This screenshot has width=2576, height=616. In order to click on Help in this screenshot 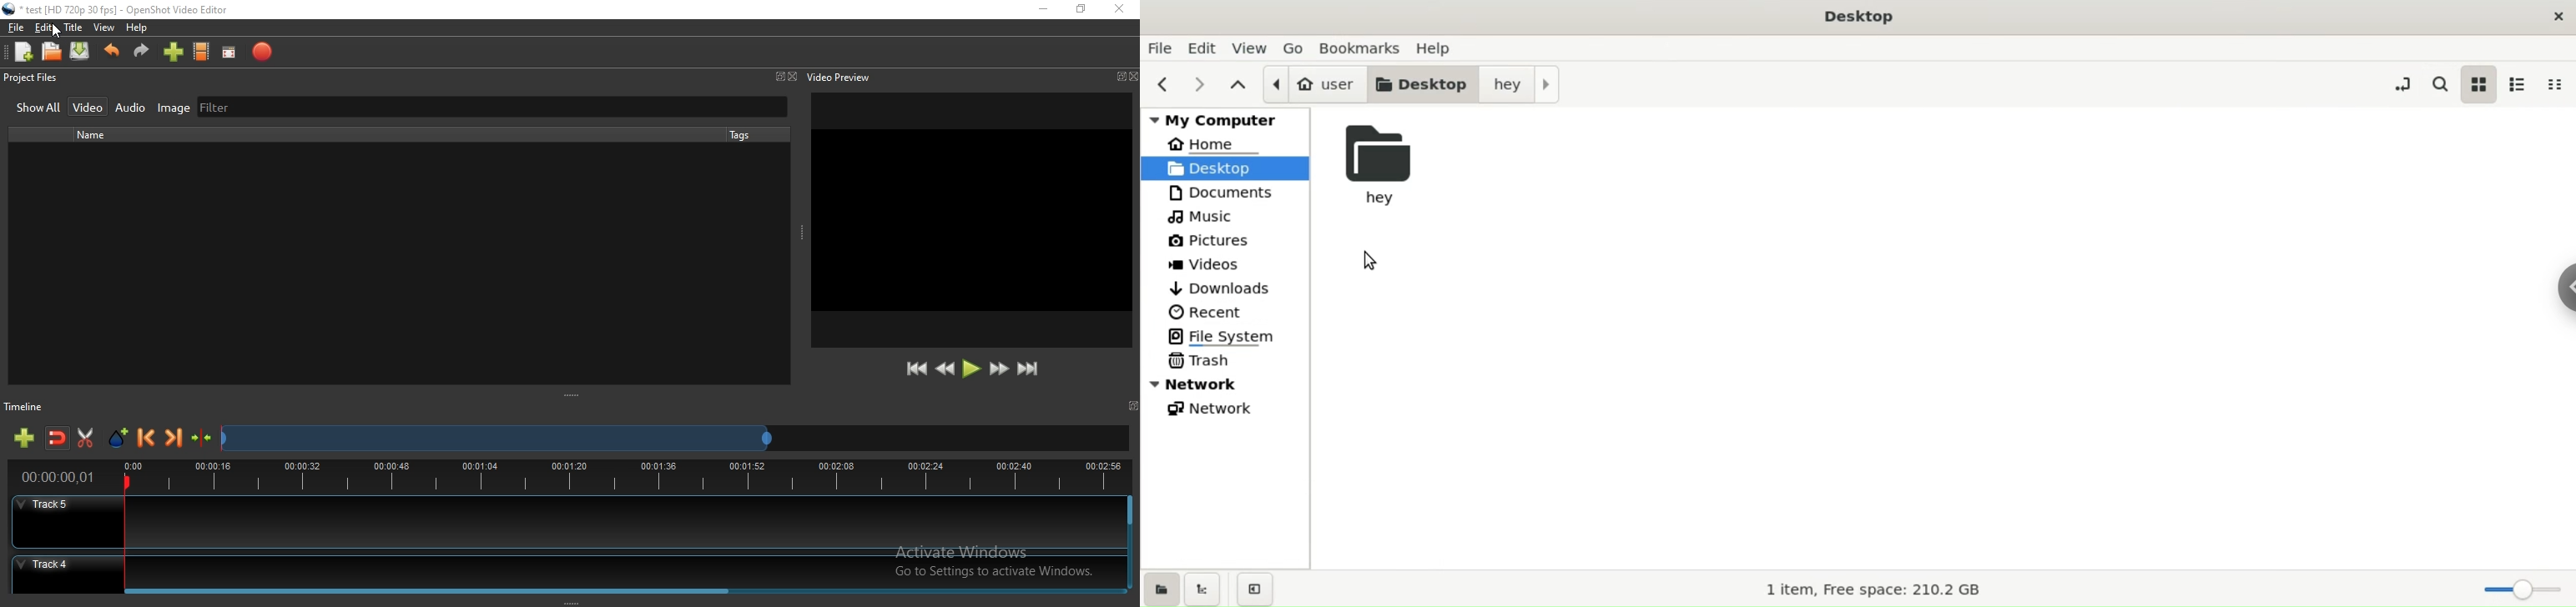, I will do `click(140, 29)`.